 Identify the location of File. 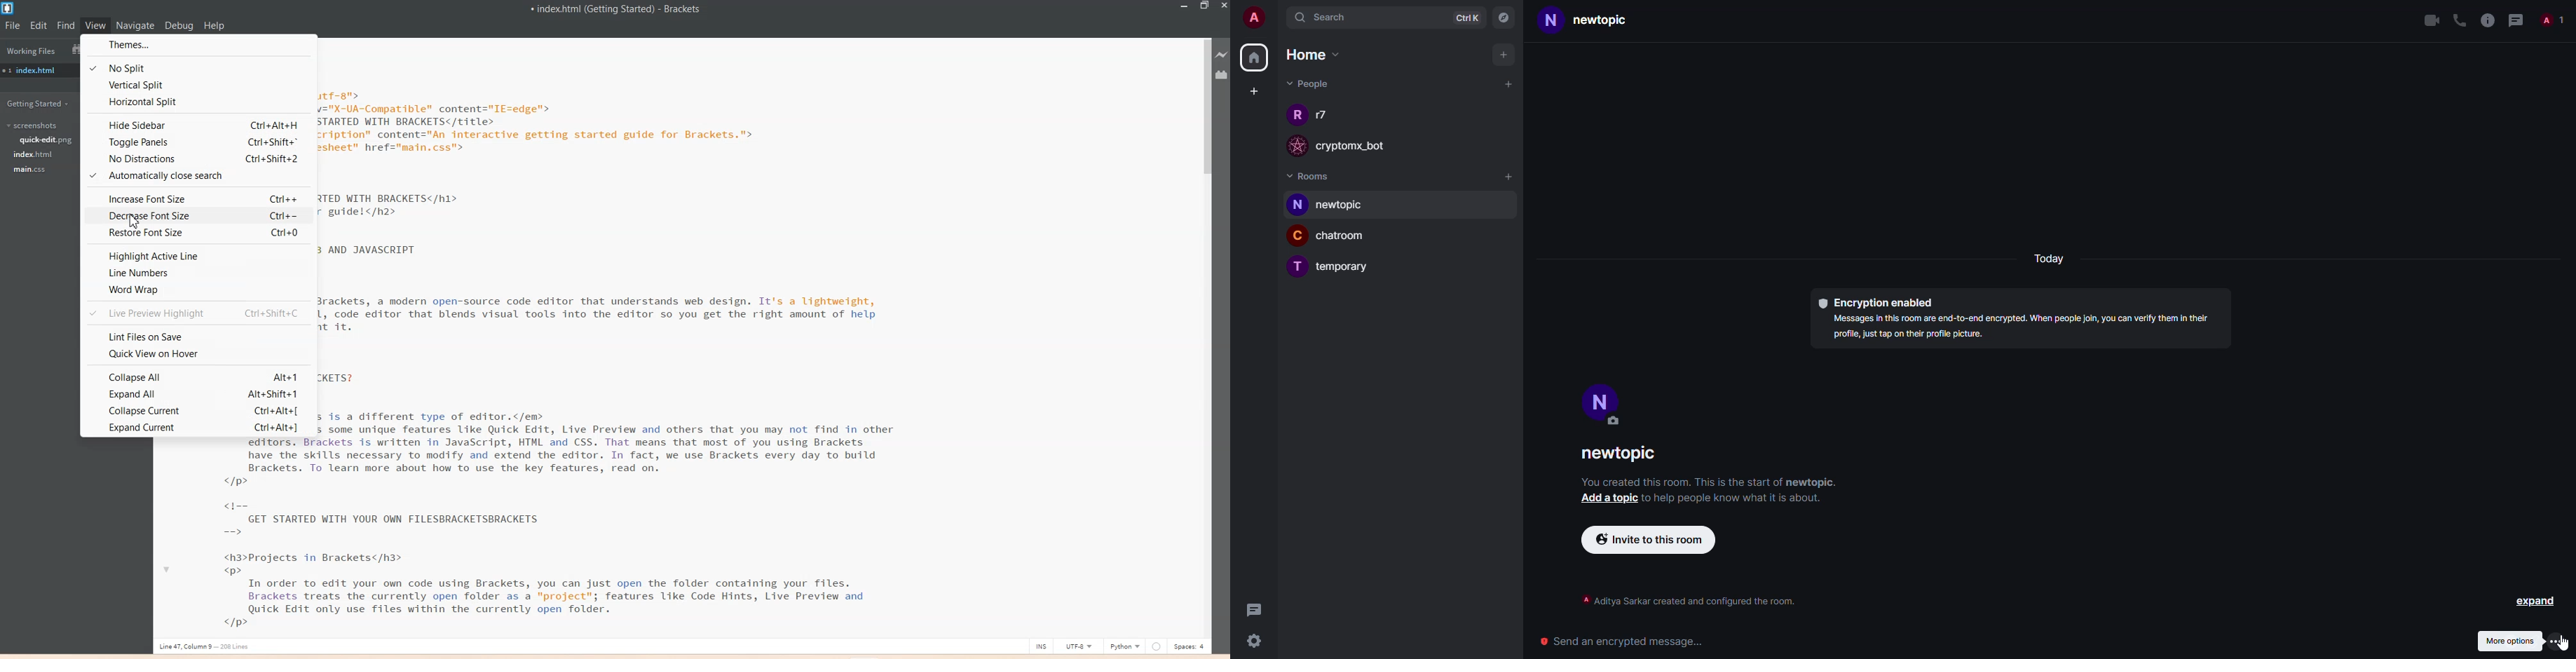
(13, 26).